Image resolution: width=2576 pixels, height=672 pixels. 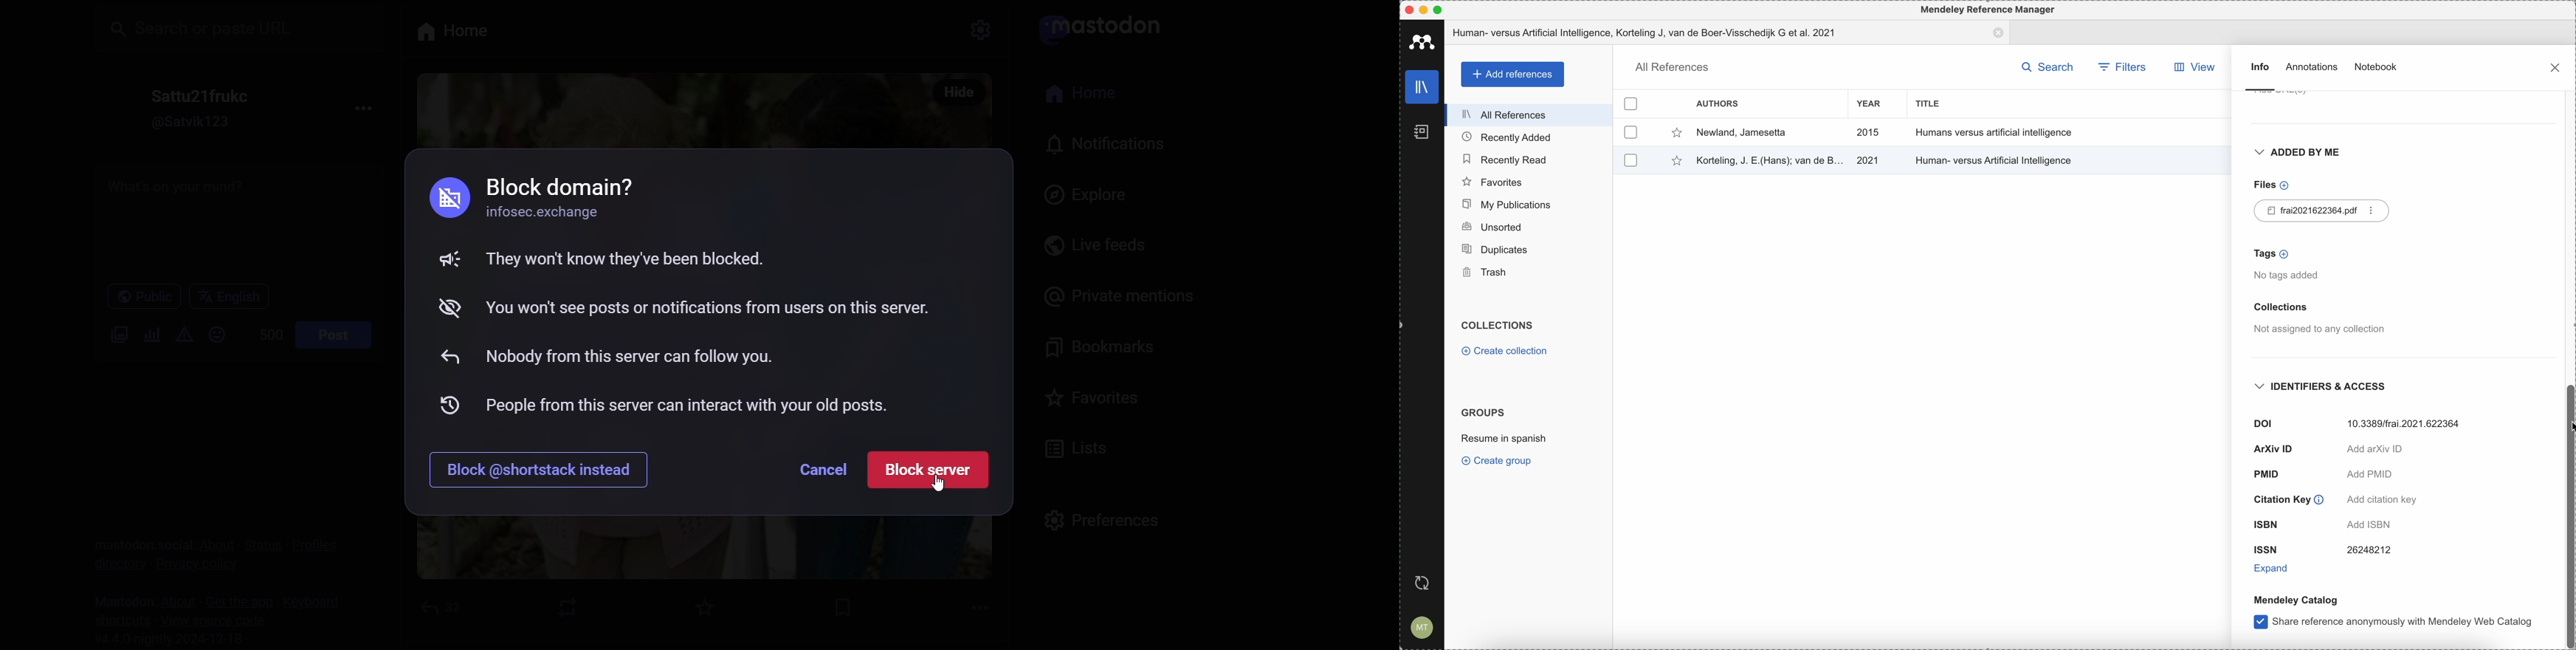 What do you see at coordinates (1869, 133) in the screenshot?
I see `2015` at bounding box center [1869, 133].